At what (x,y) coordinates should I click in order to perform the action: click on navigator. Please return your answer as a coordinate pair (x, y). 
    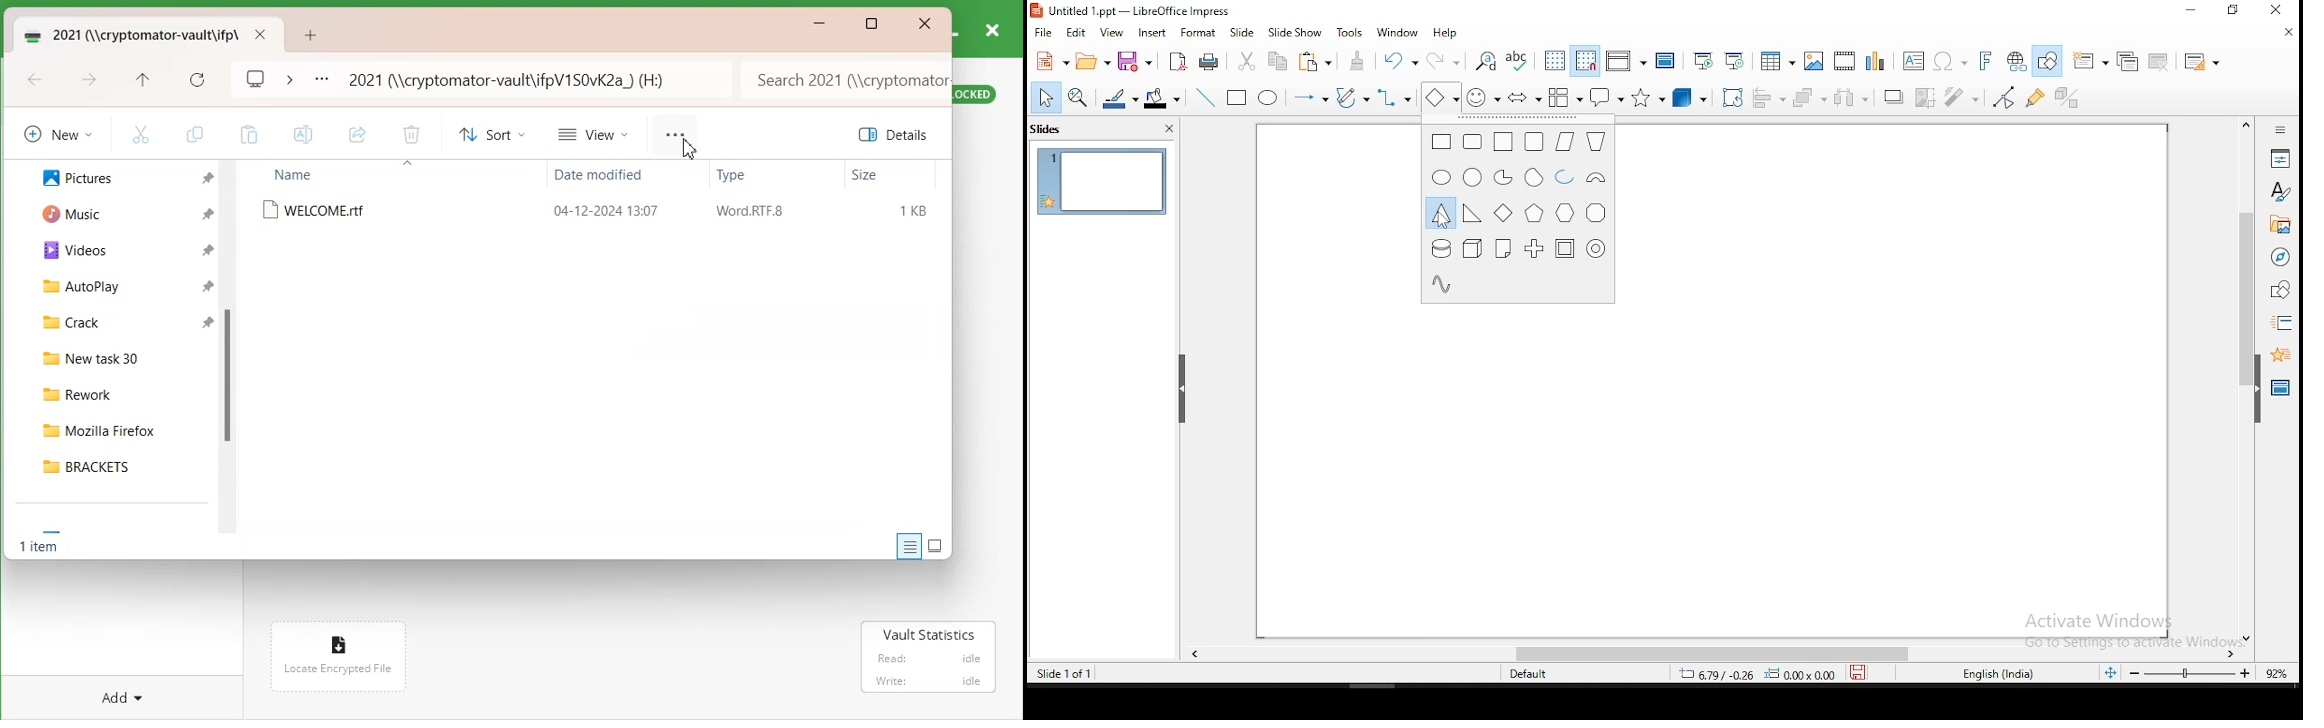
    Looking at the image, I should click on (2282, 260).